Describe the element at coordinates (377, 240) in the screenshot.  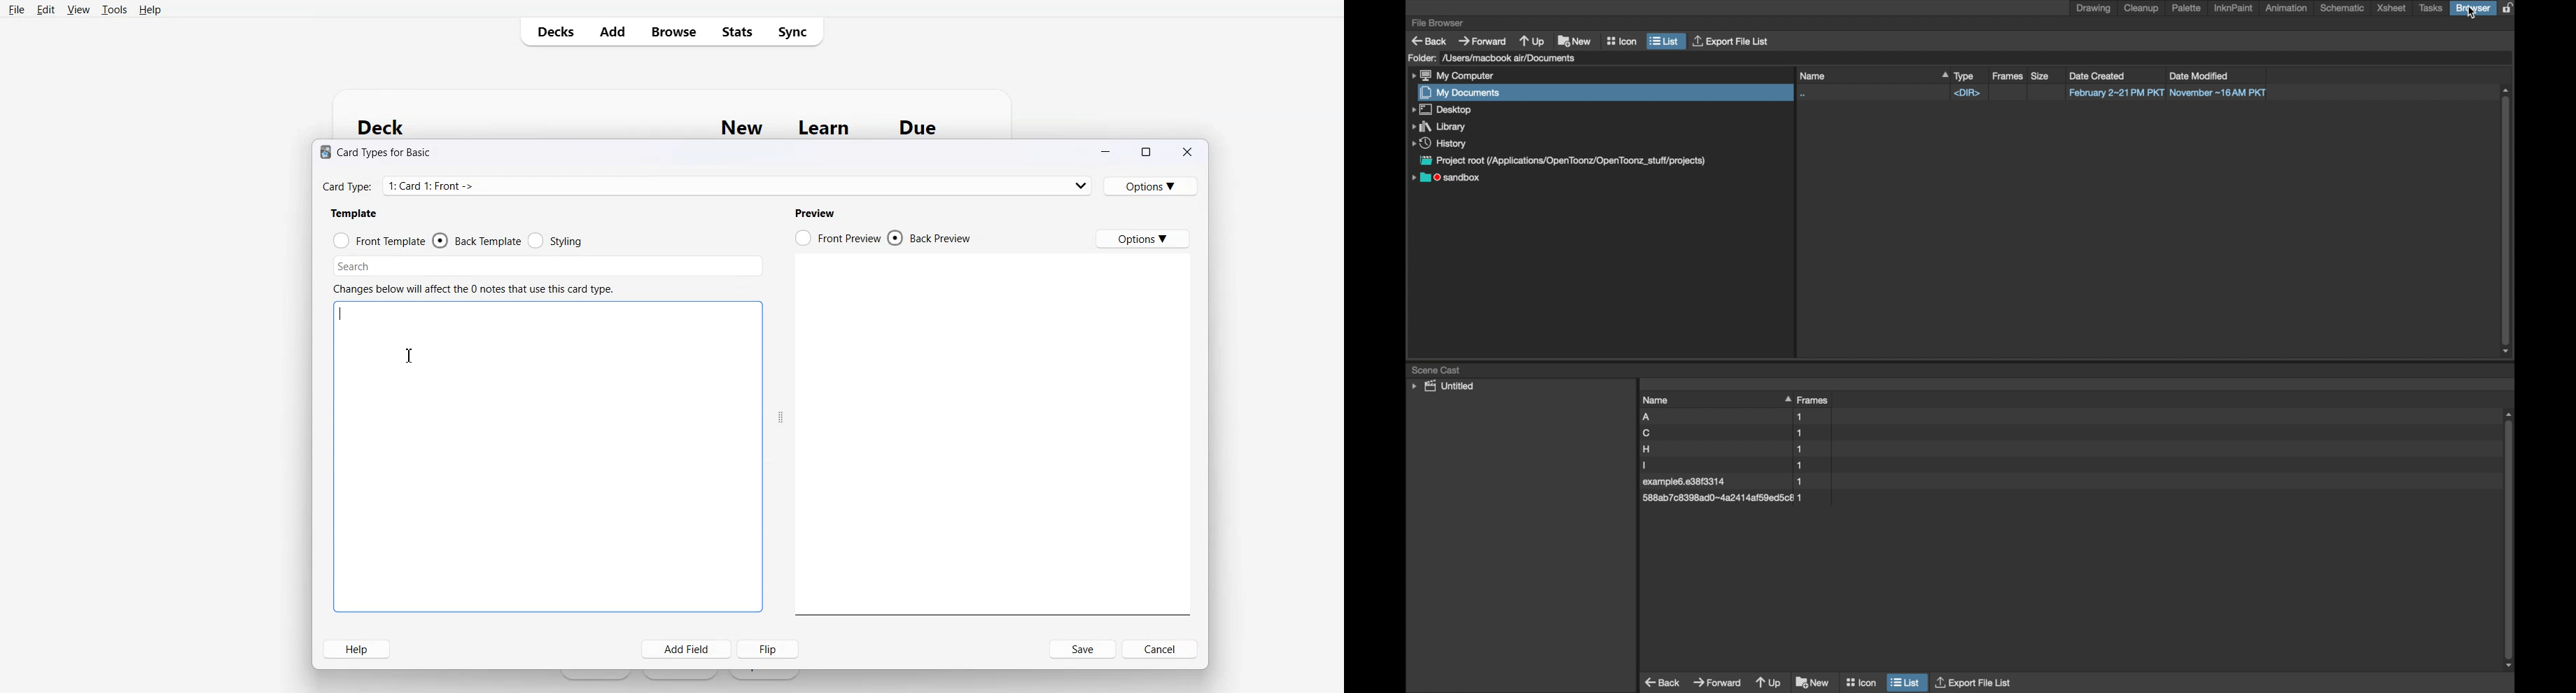
I see `Front template` at that location.